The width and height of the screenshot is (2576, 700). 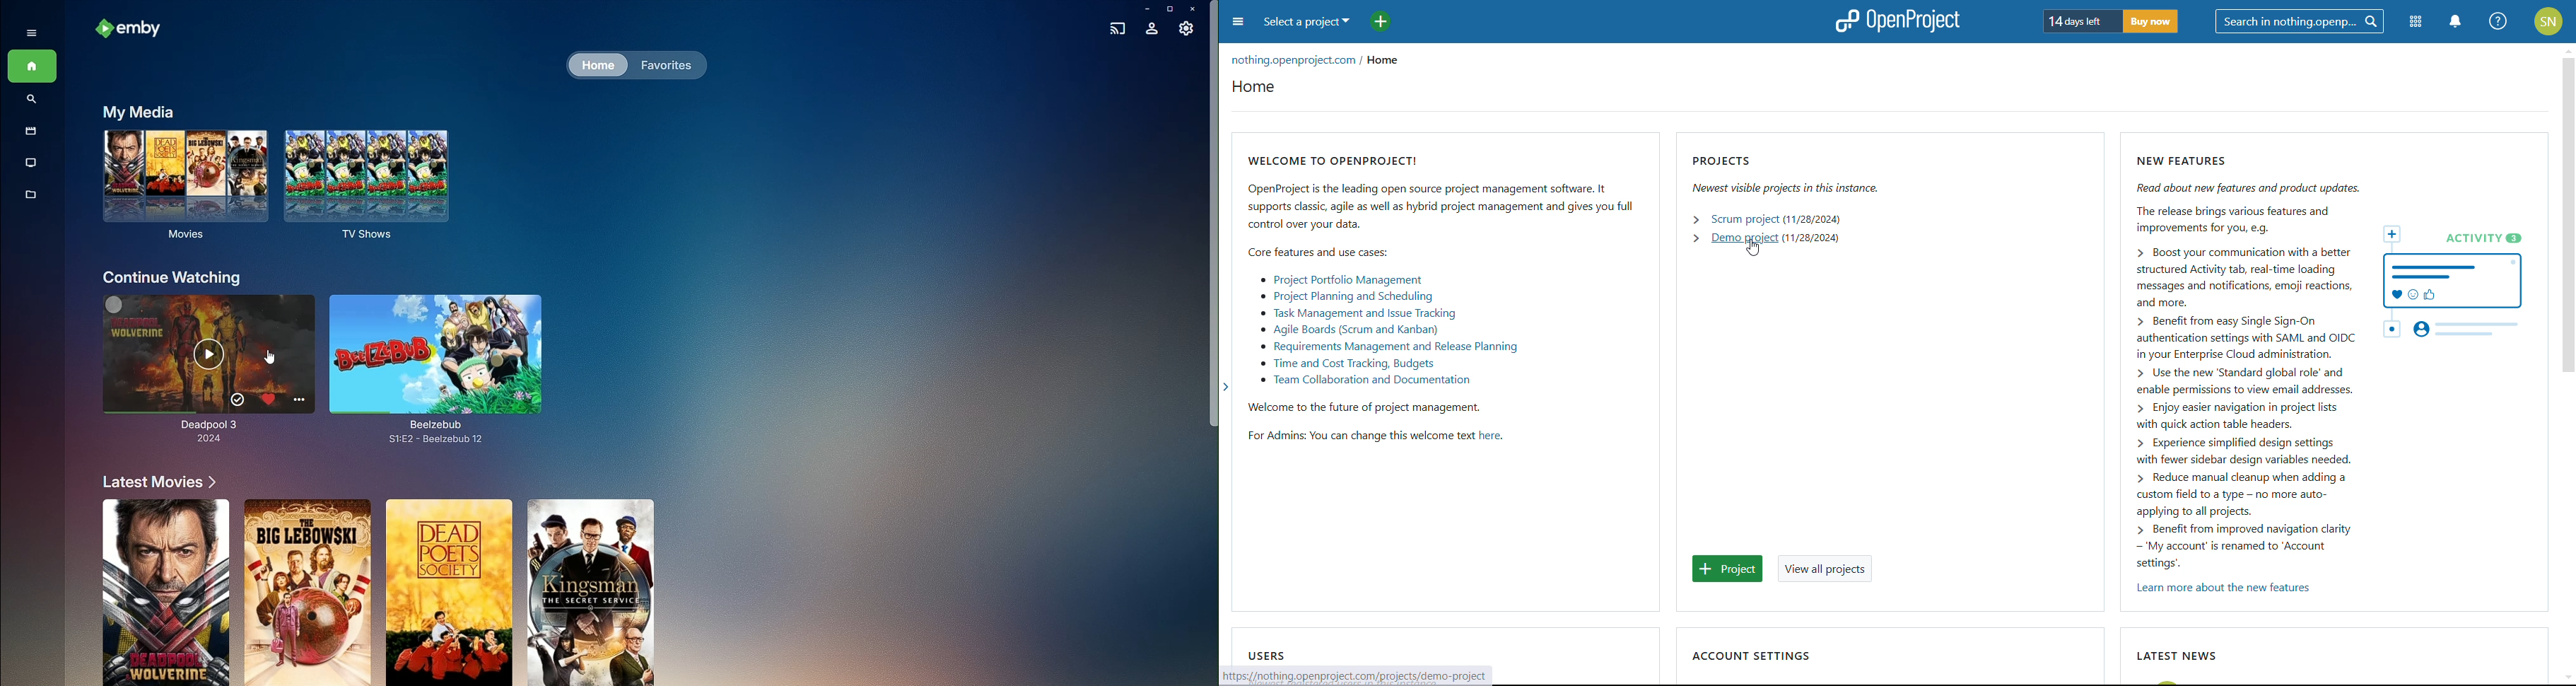 I want to click on scrum project start date, so click(x=1813, y=219).